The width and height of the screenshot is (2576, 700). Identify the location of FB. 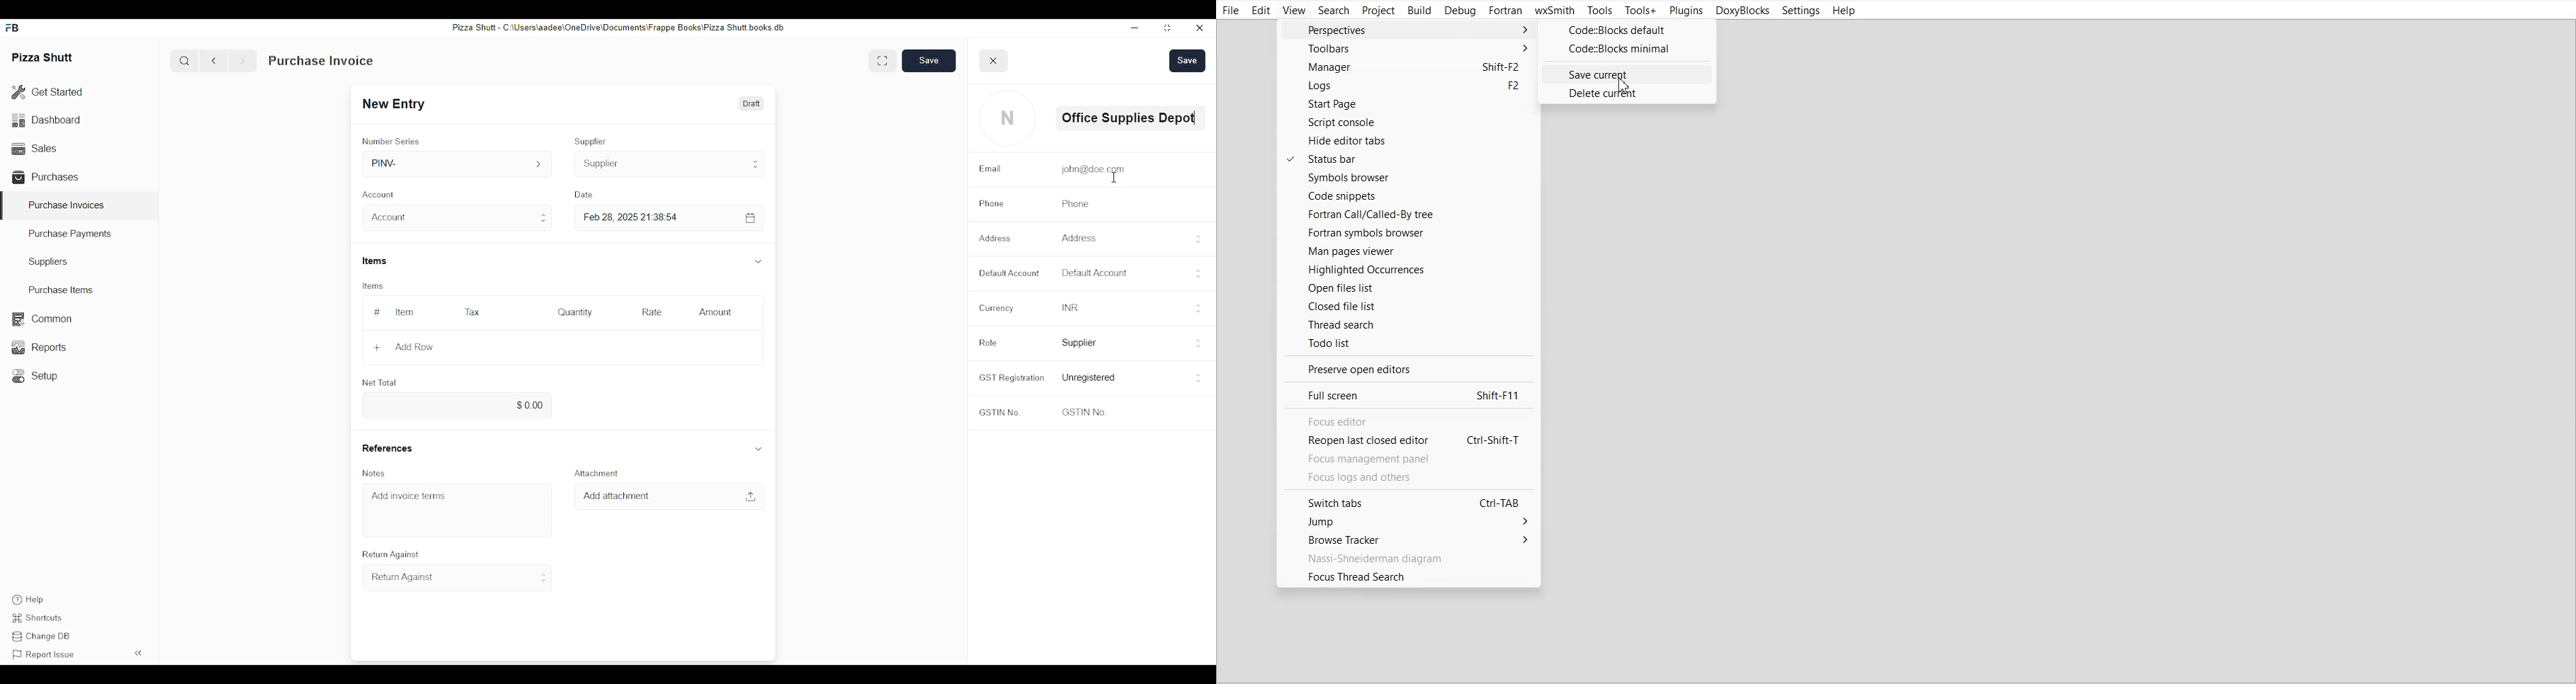
(14, 28).